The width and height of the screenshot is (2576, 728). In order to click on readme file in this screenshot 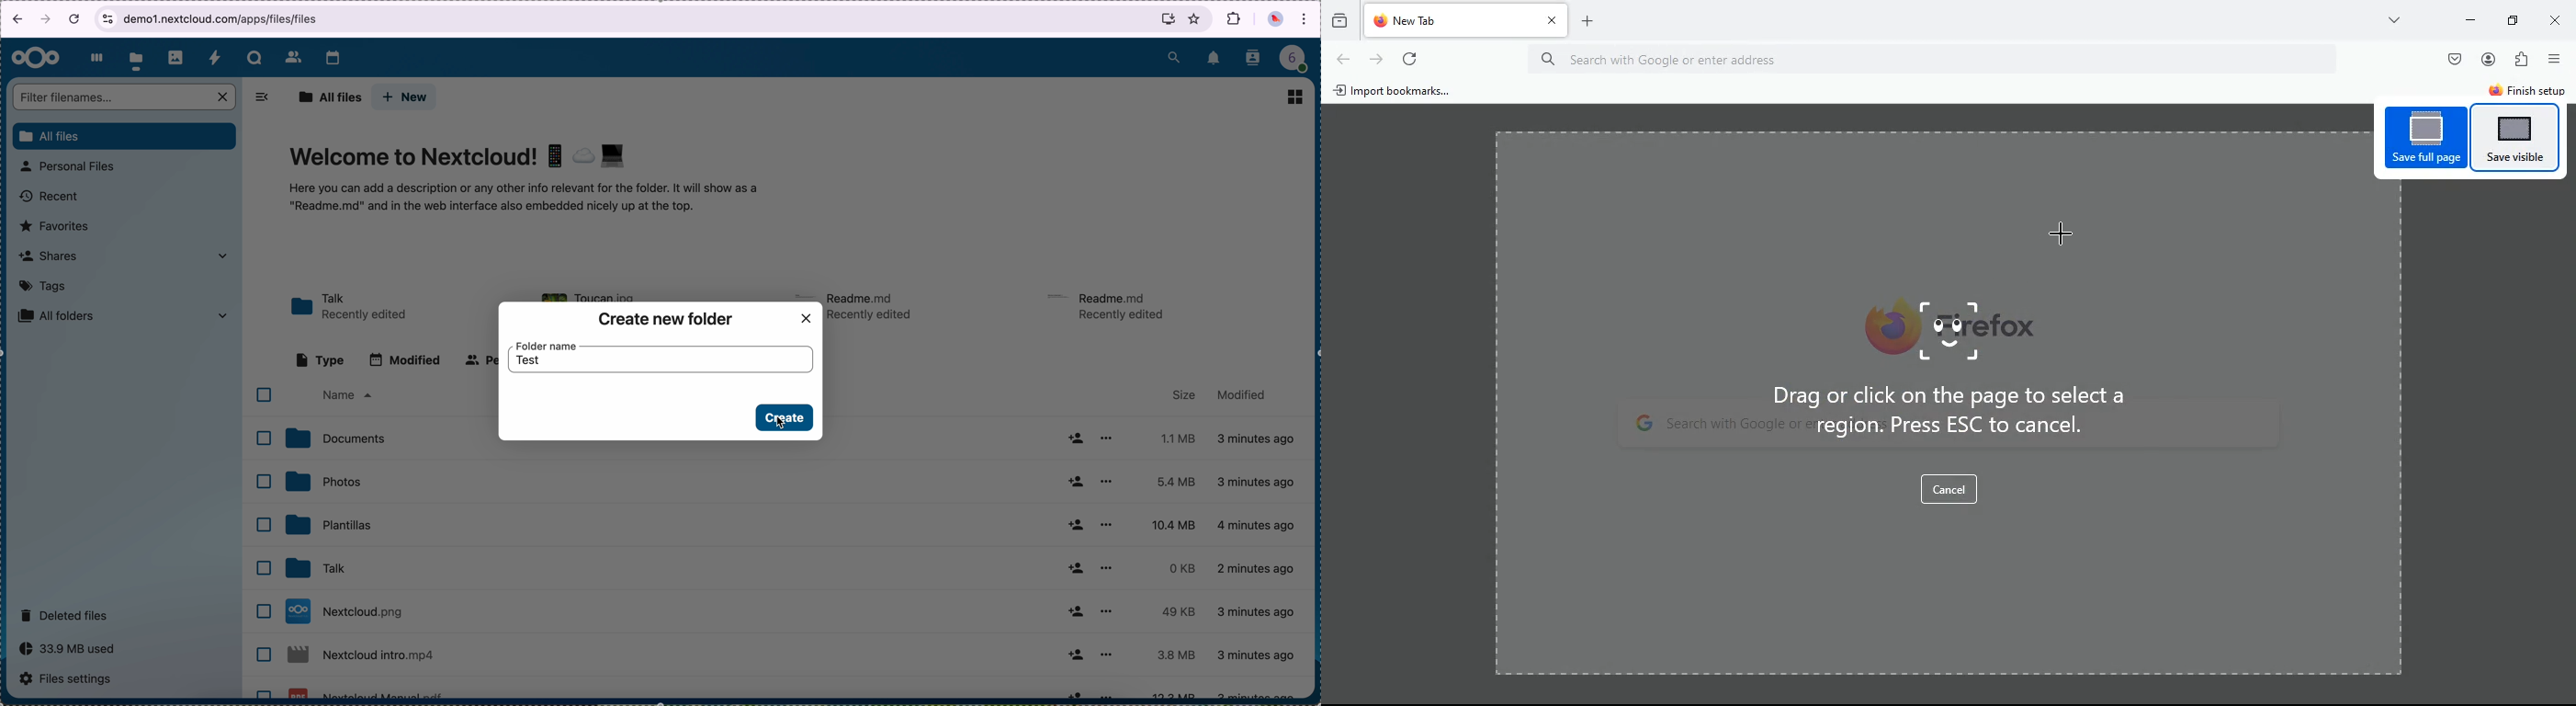, I will do `click(1111, 305)`.